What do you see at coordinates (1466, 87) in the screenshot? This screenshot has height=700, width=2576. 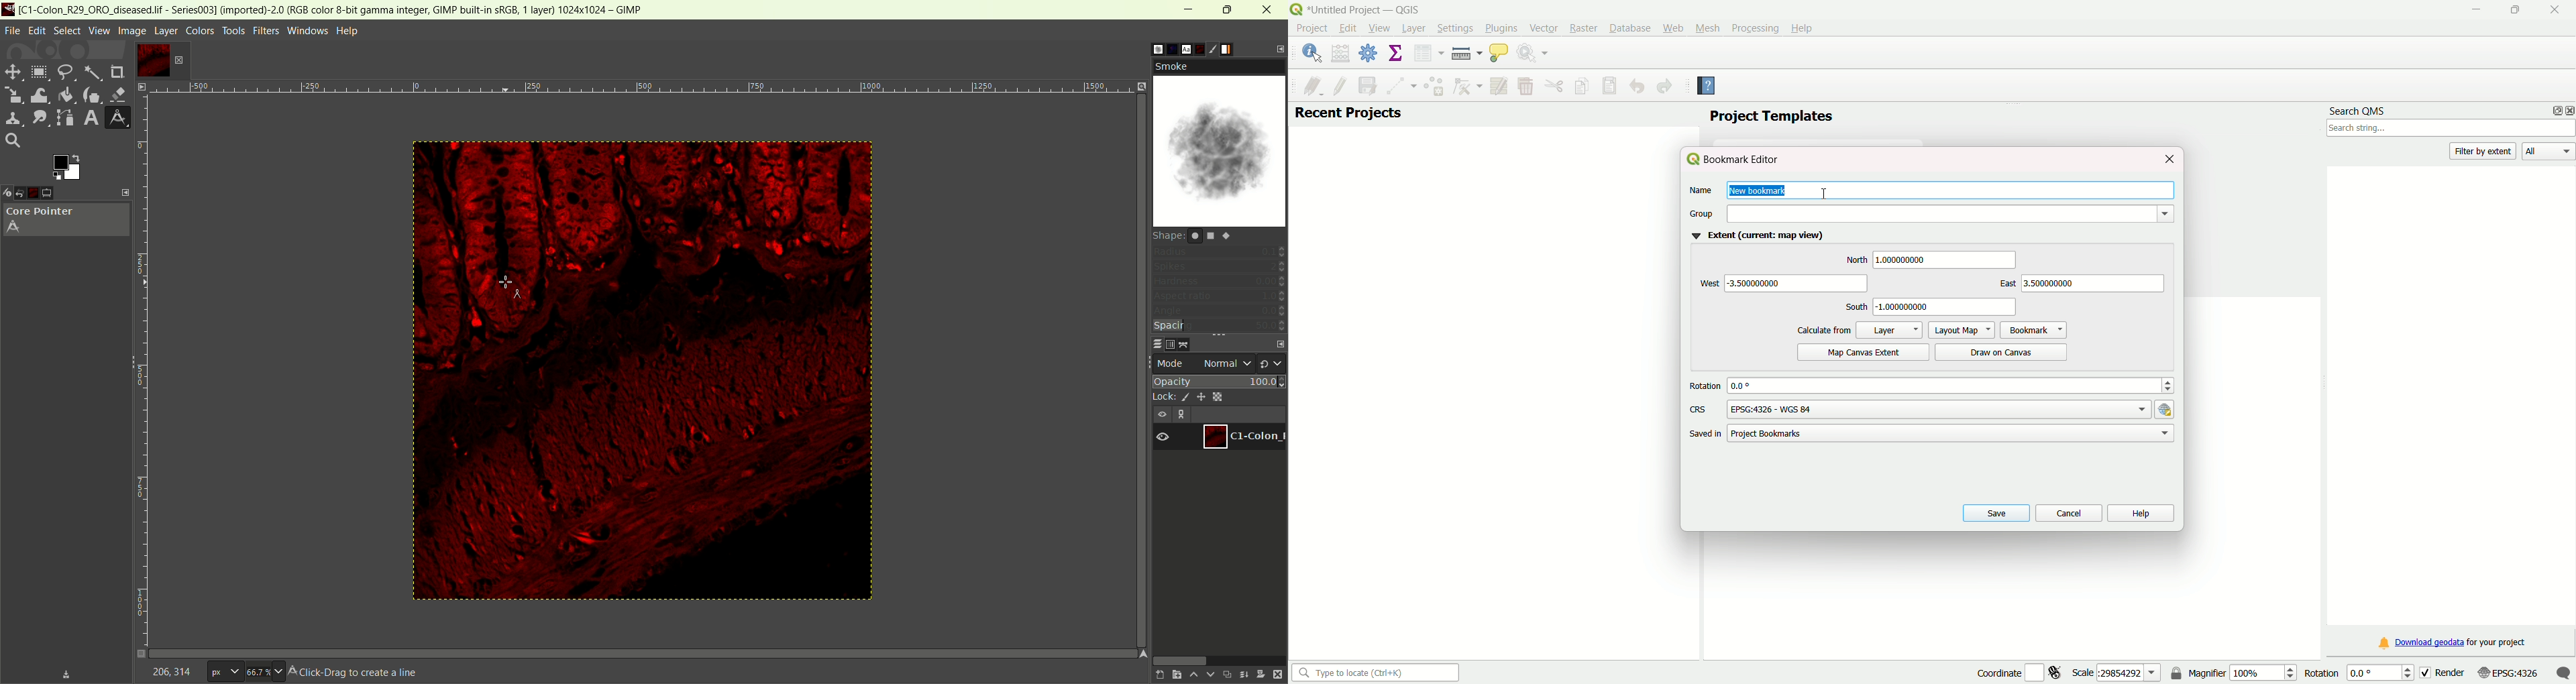 I see `vertex tool` at bounding box center [1466, 87].